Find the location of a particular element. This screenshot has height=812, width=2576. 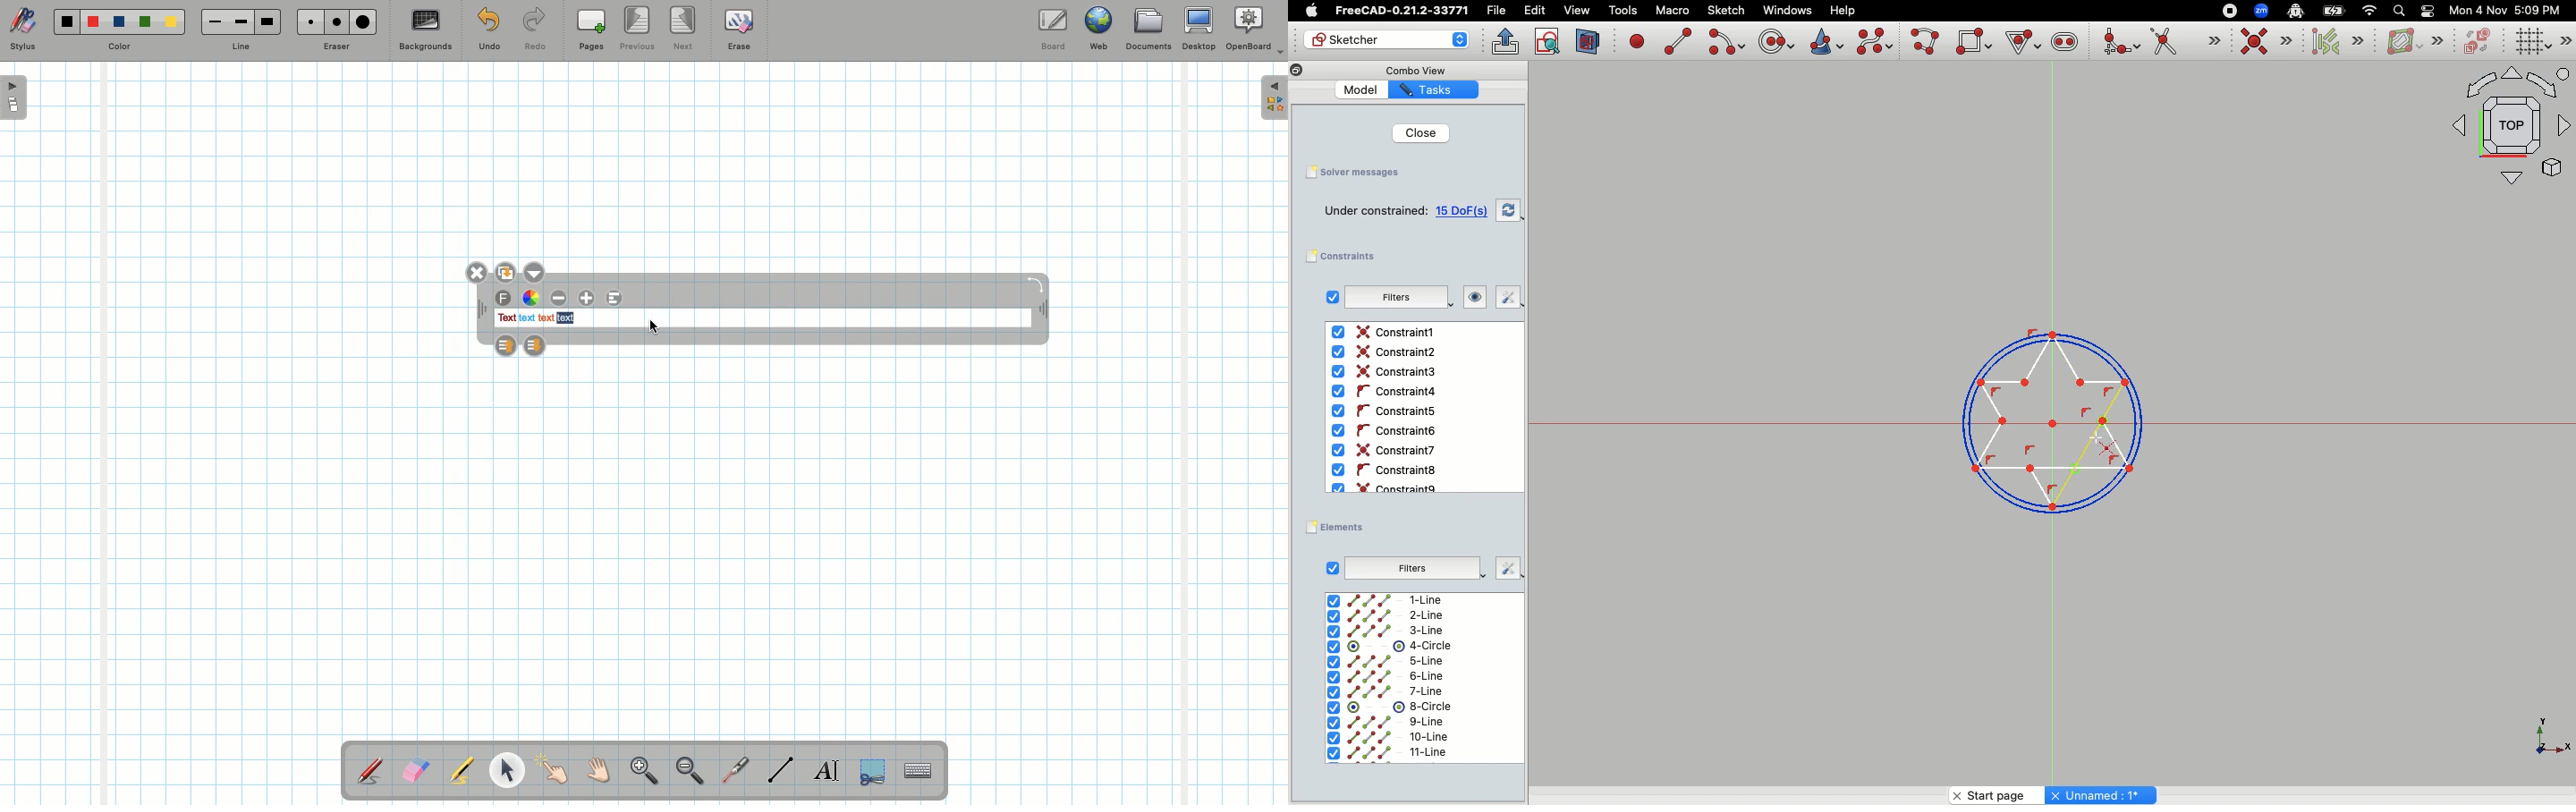

Filters is located at coordinates (1411, 566).